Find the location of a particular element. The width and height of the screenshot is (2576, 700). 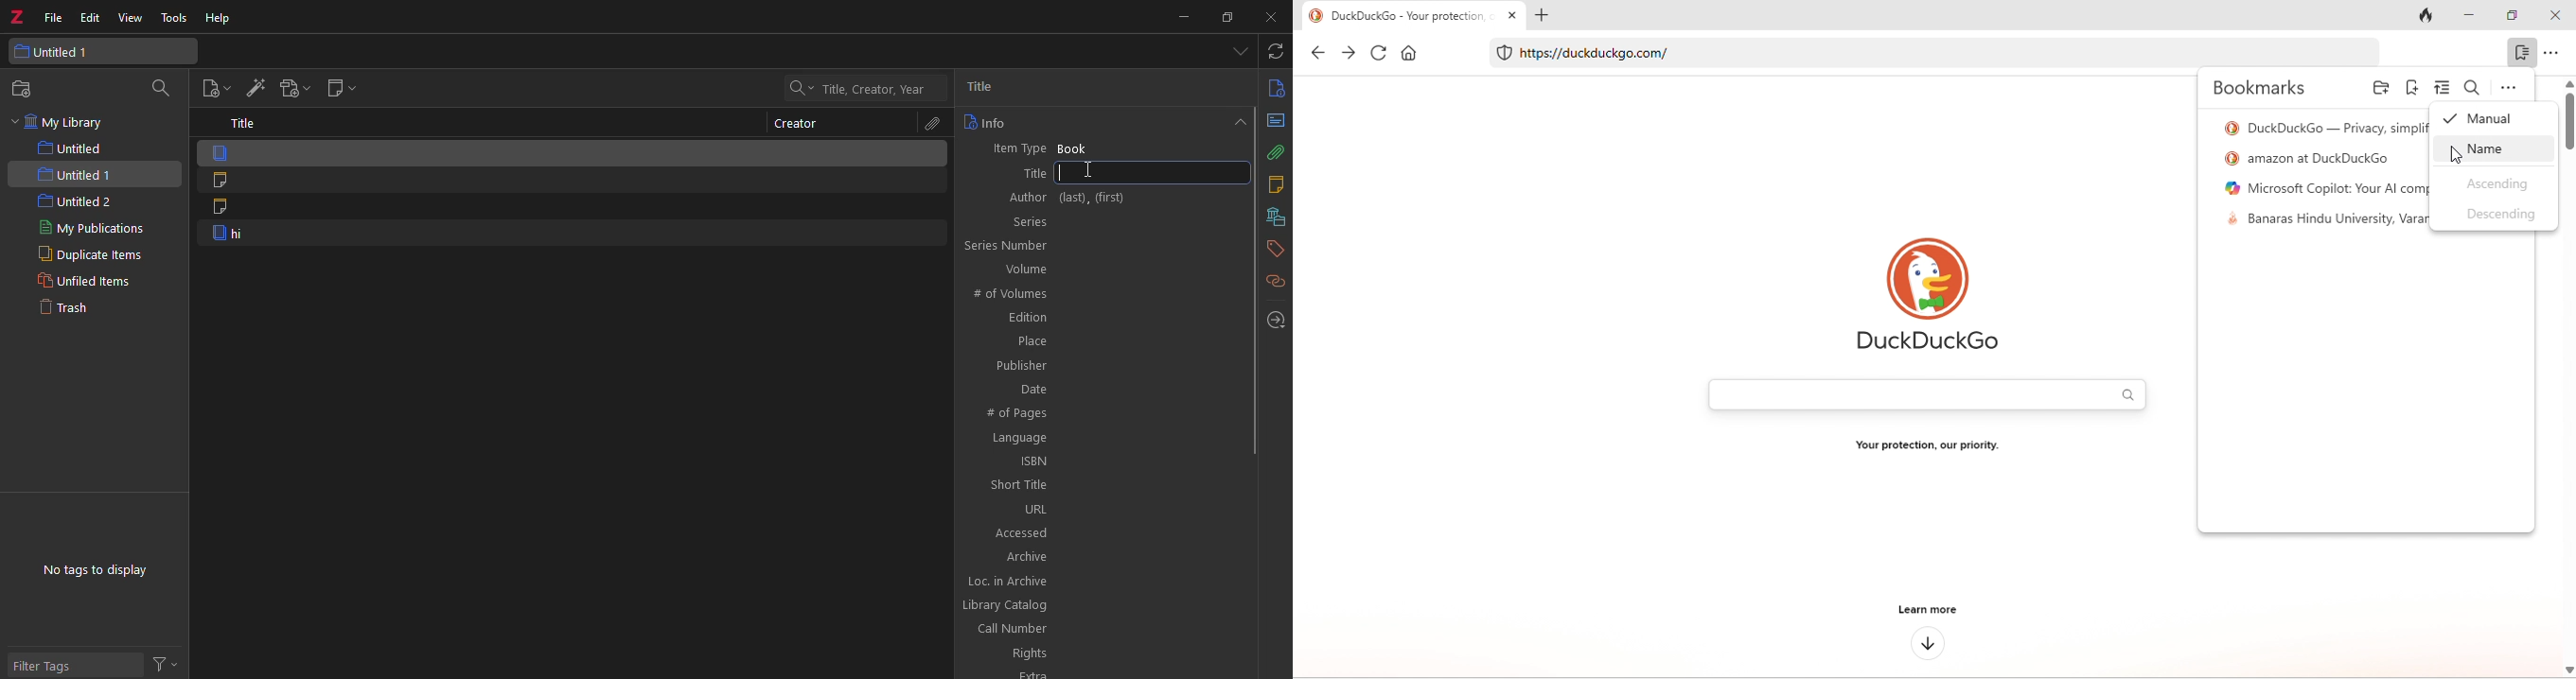

duplicate items is located at coordinates (83, 256).